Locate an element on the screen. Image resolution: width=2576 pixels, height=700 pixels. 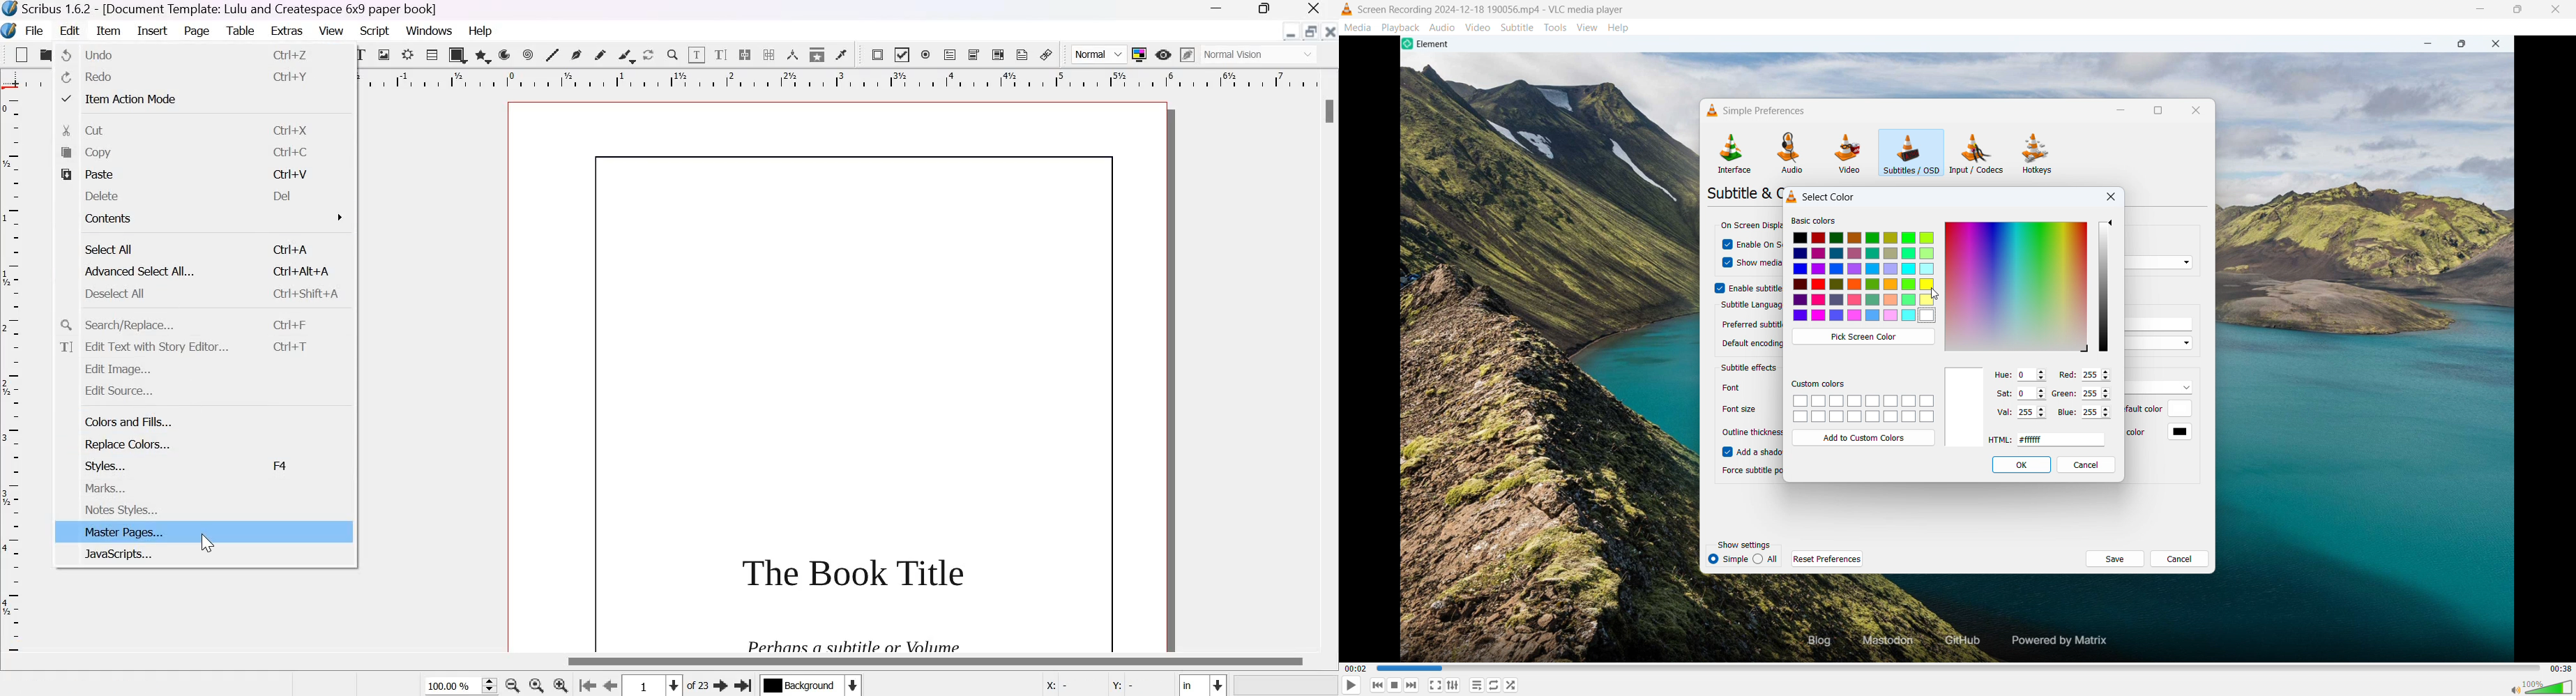
Copy item properties is located at coordinates (817, 54).